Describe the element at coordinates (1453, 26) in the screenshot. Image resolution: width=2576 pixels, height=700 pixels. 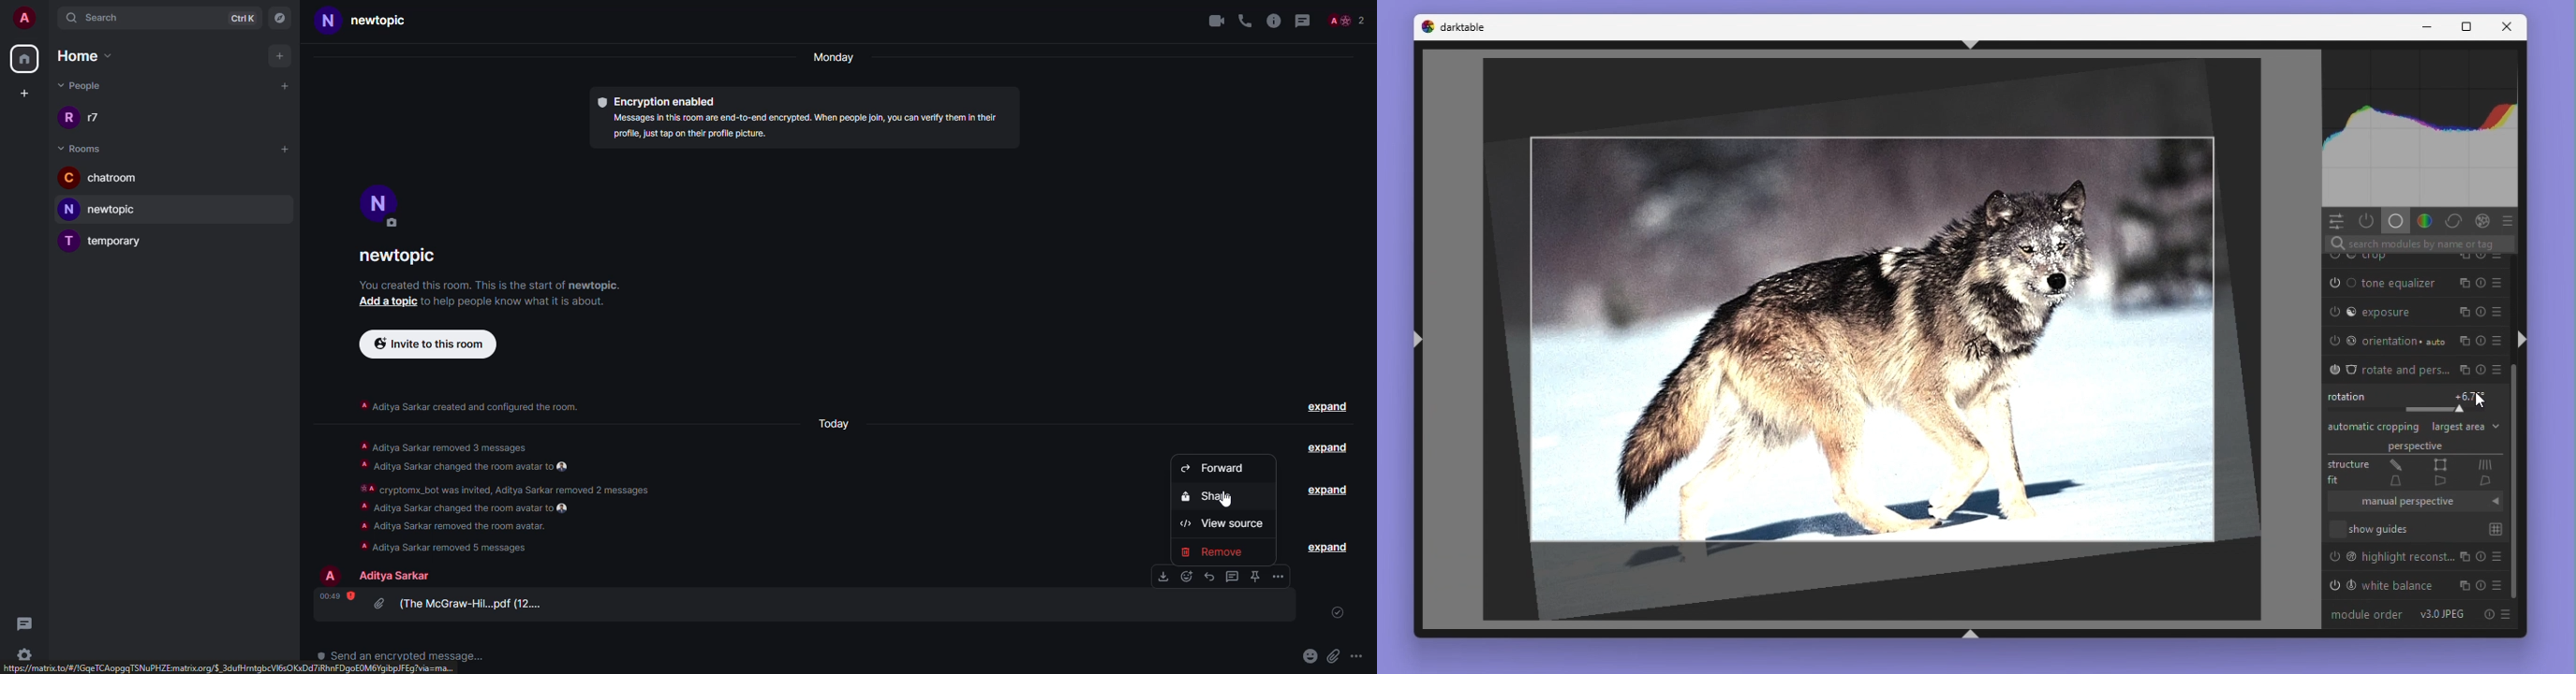
I see `Darktable` at that location.